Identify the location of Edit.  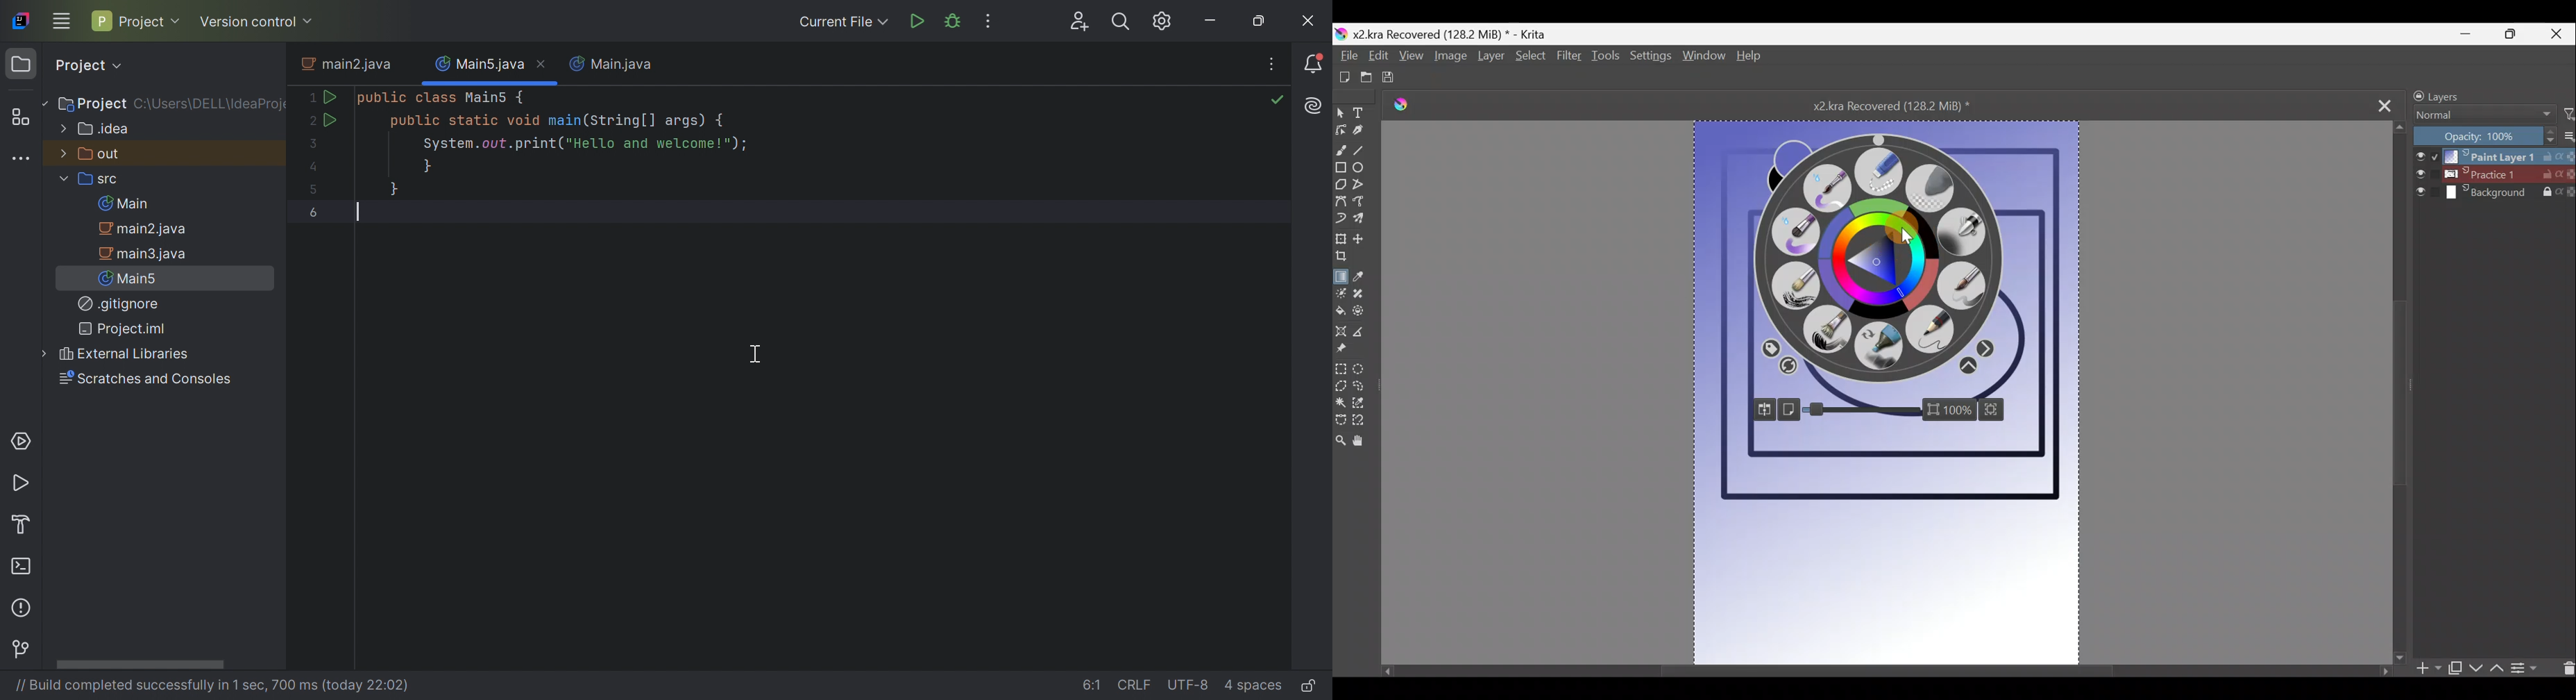
(1377, 58).